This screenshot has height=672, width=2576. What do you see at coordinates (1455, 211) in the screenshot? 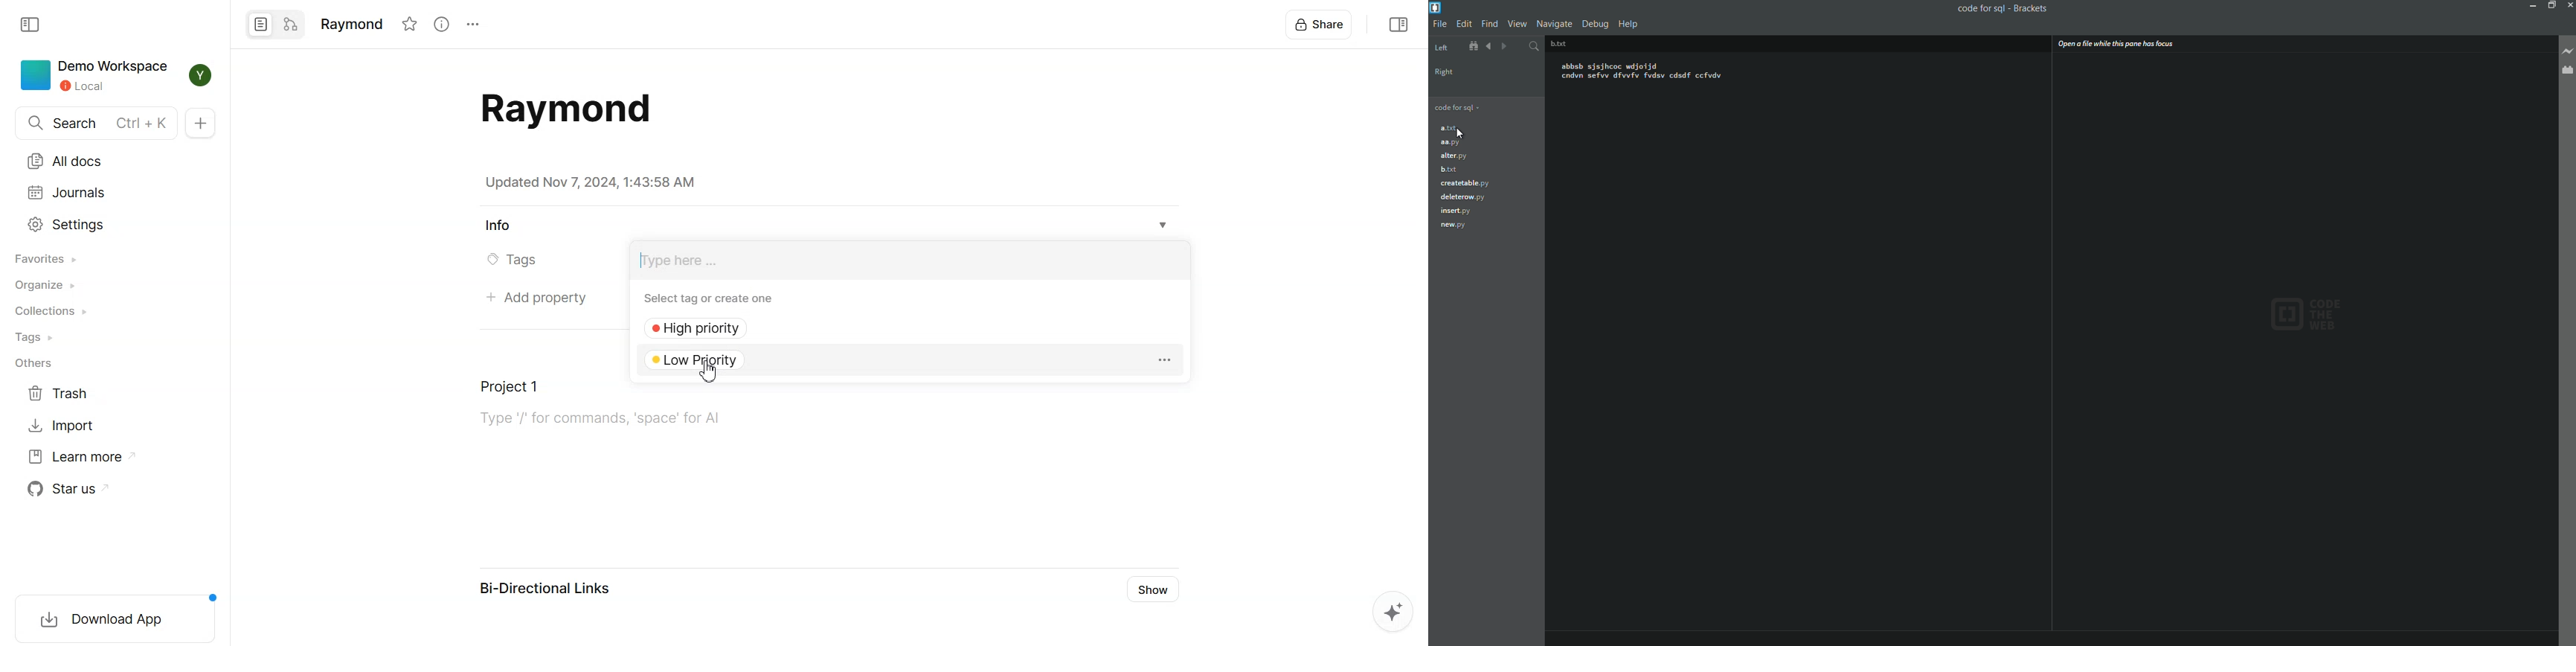
I see `insert.py` at bounding box center [1455, 211].